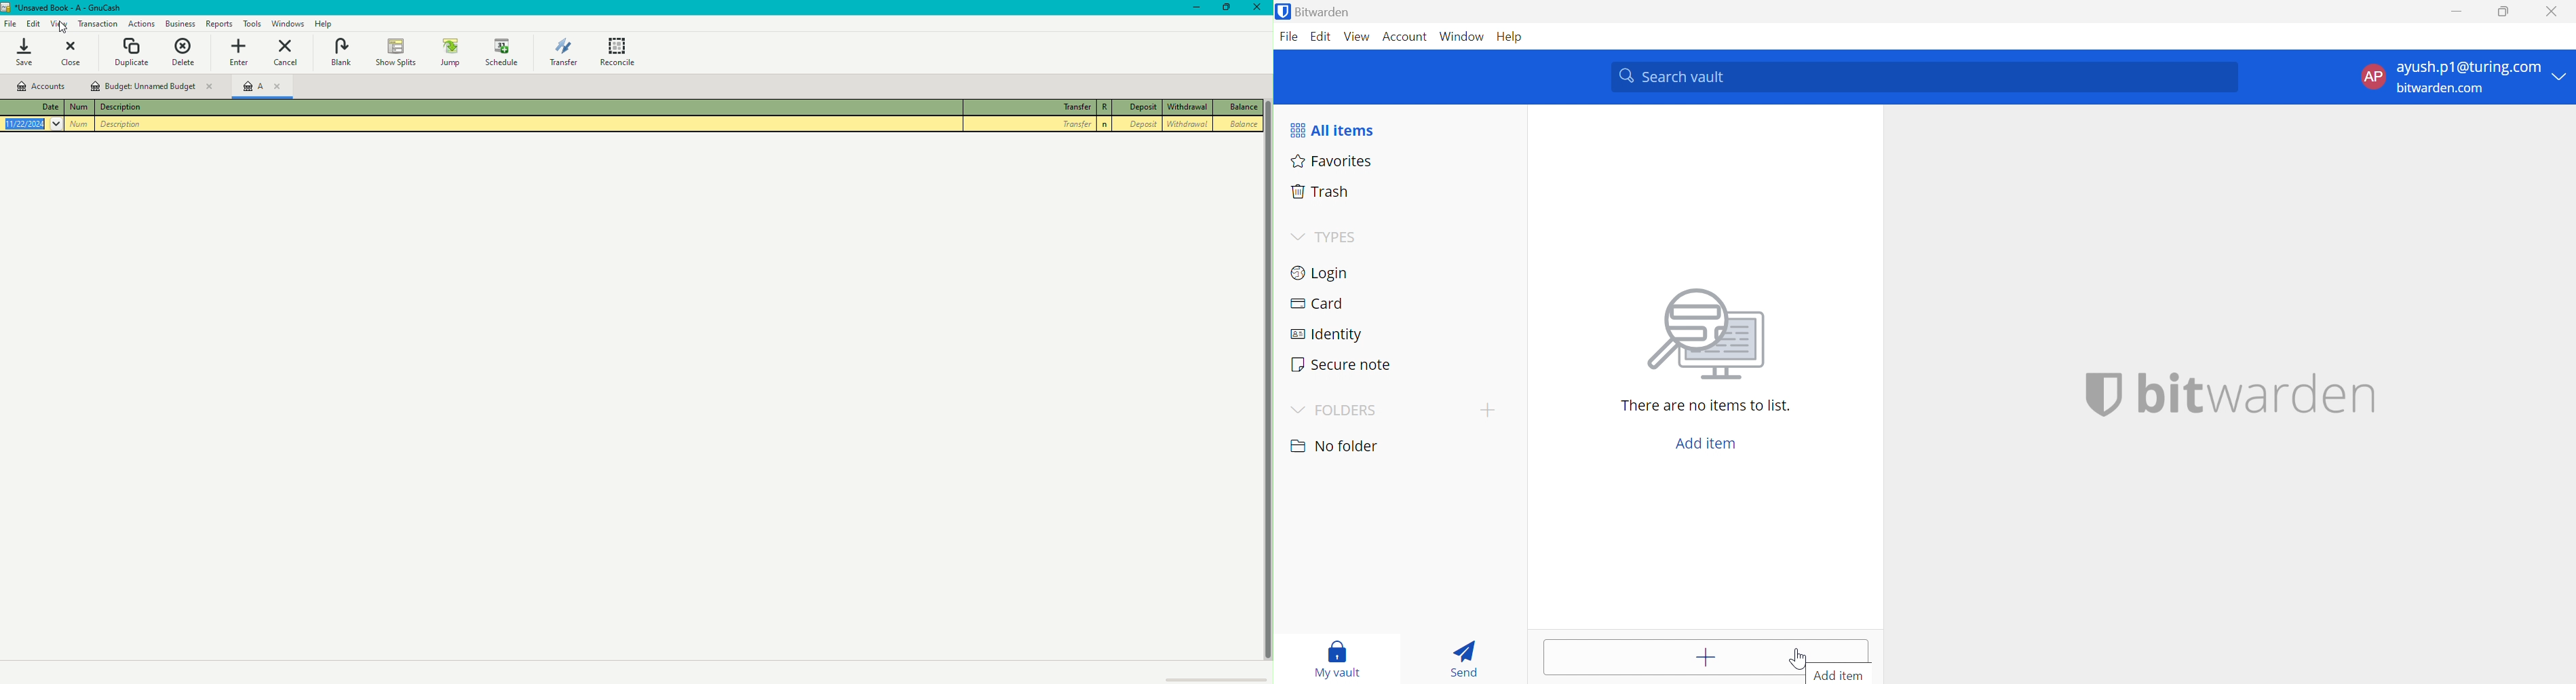 This screenshot has width=2576, height=700. Describe the element at coordinates (131, 52) in the screenshot. I see `Duplicate` at that location.